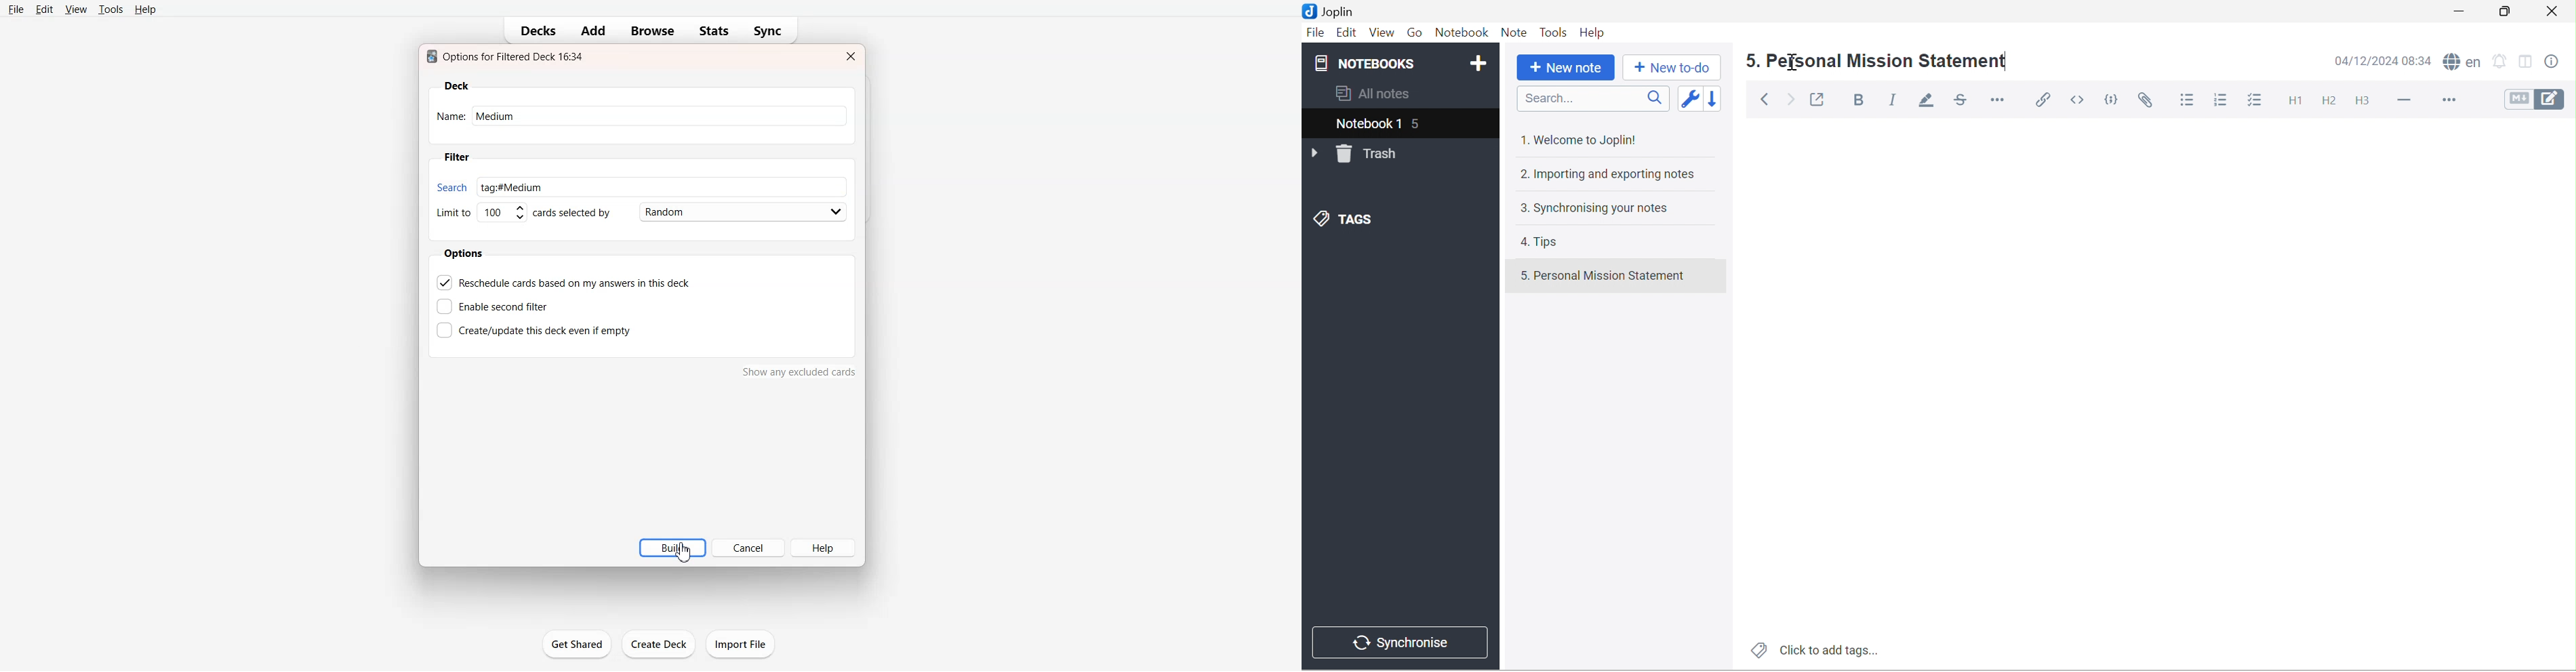 This screenshot has width=2576, height=672. Describe the element at coordinates (1713, 100) in the screenshot. I see `Reverse sort order` at that location.